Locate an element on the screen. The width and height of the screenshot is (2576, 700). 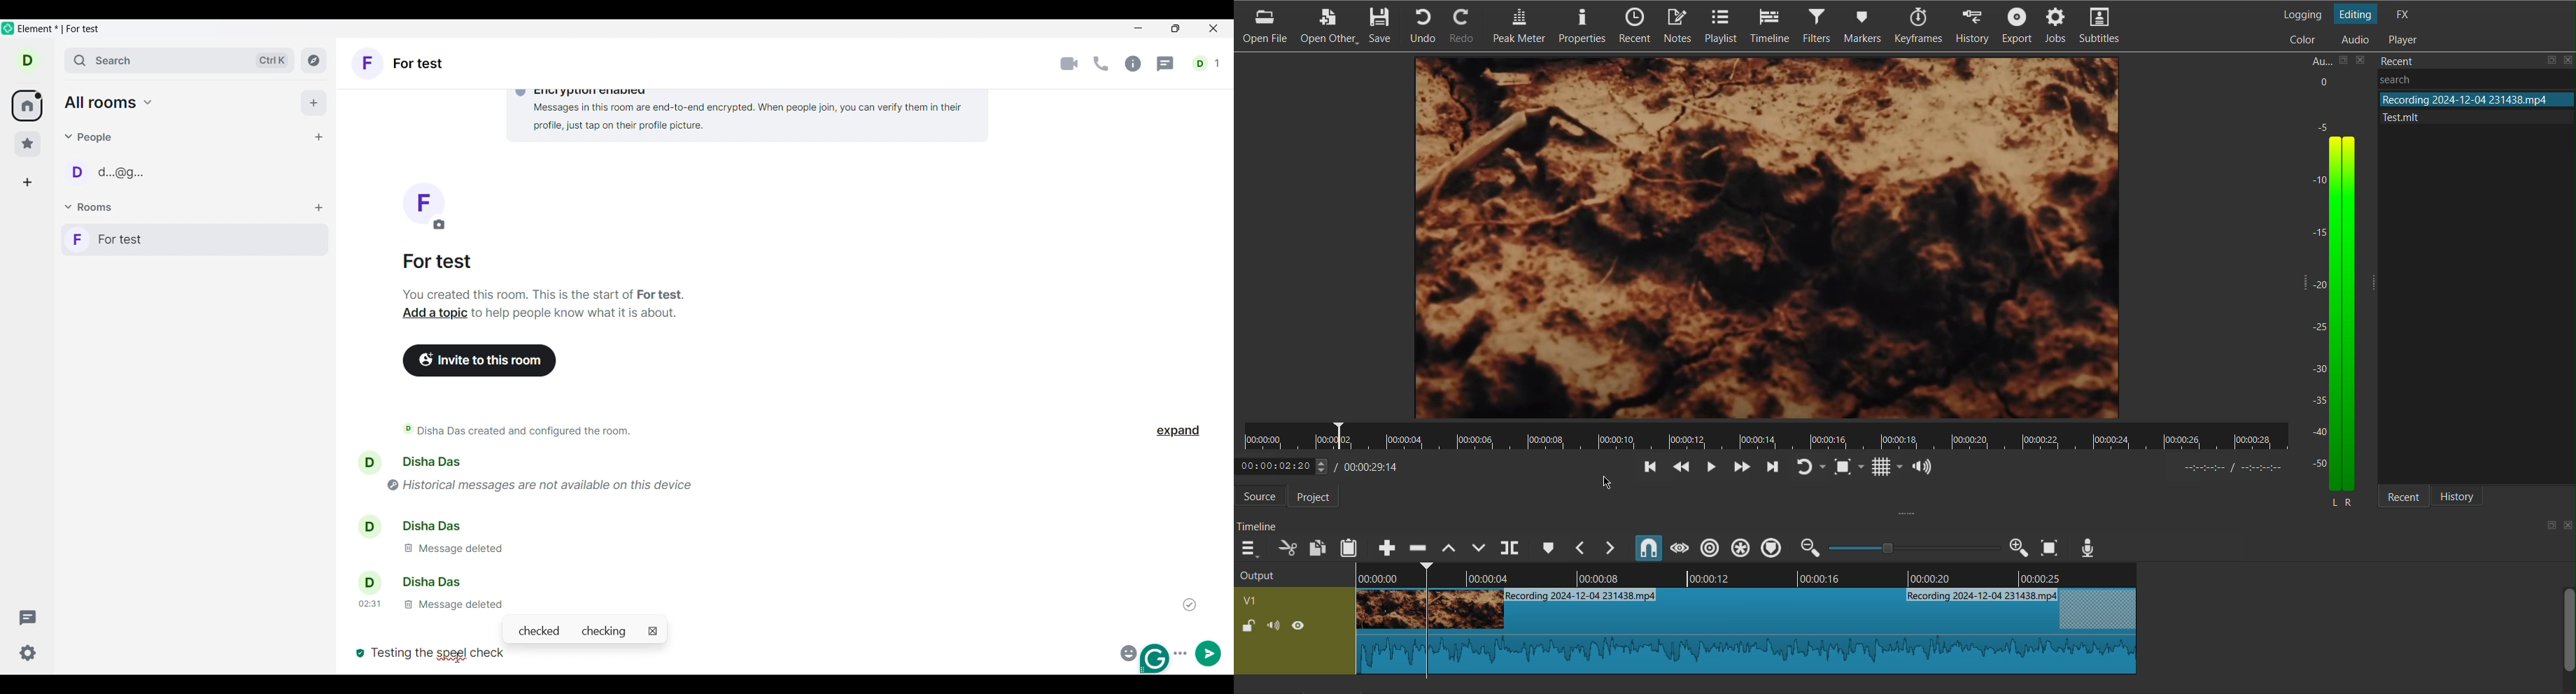
Show in smaller tab is located at coordinates (1176, 28).